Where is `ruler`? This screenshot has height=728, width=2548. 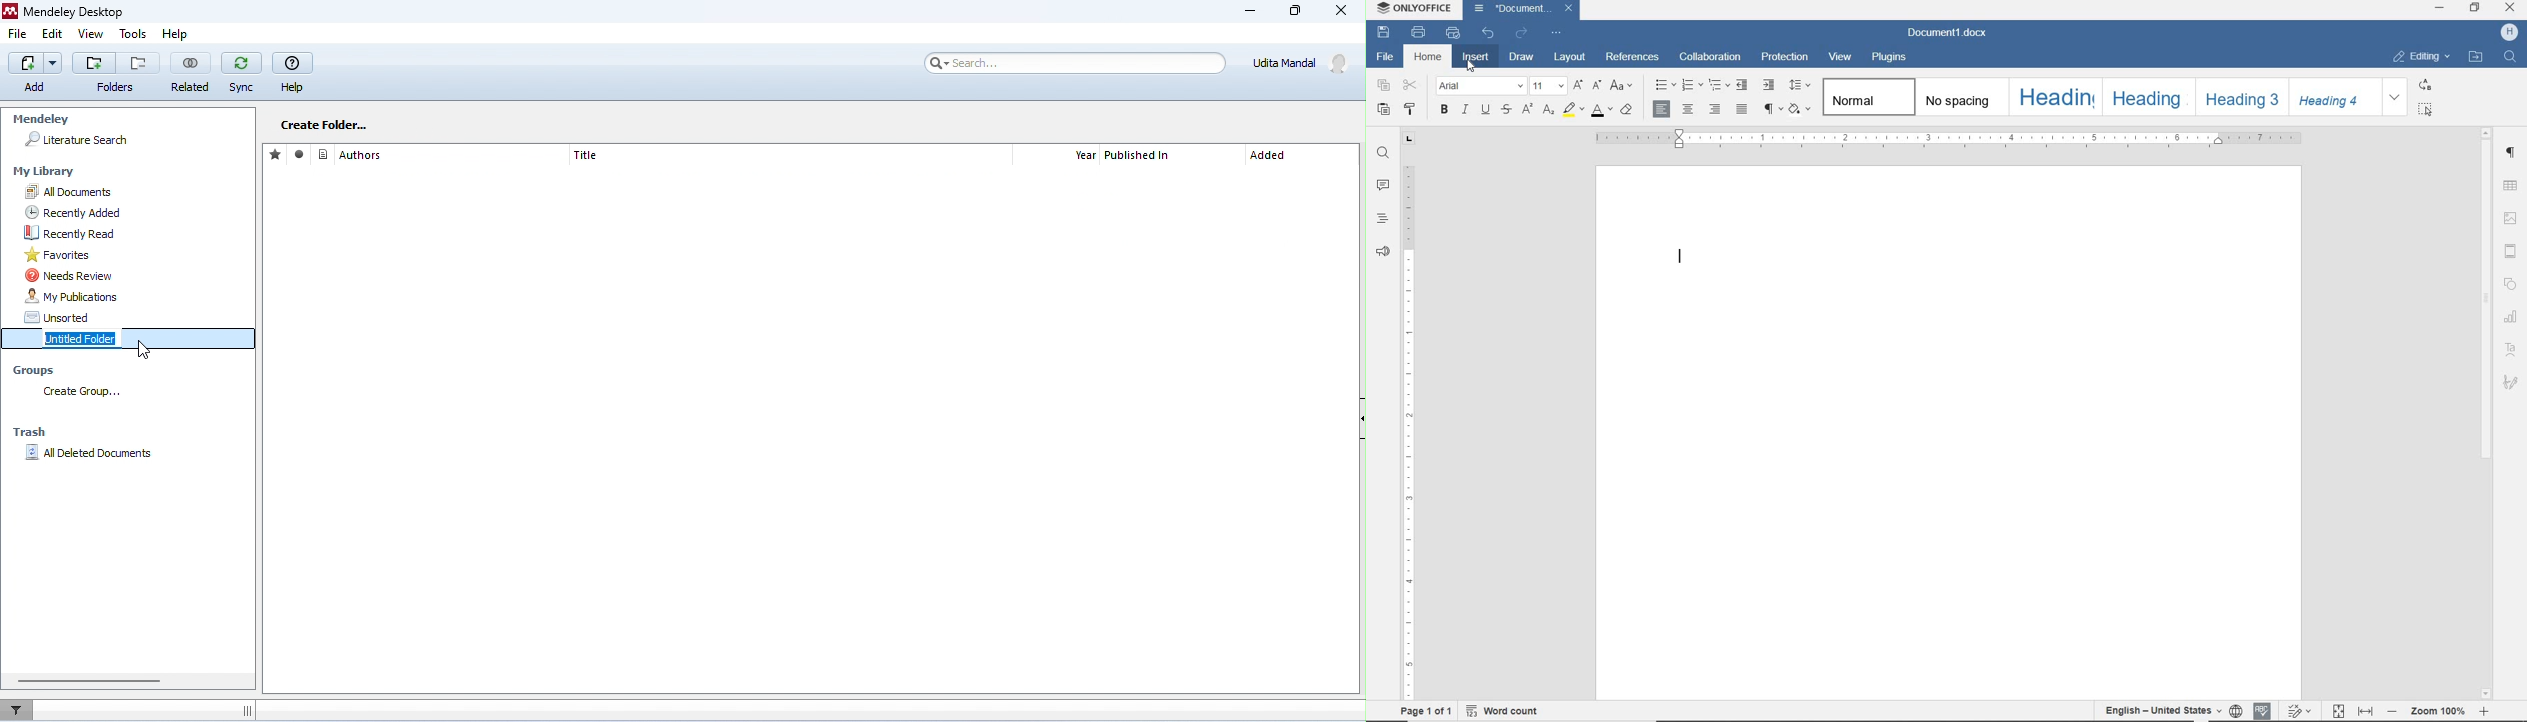
ruler is located at coordinates (1949, 138).